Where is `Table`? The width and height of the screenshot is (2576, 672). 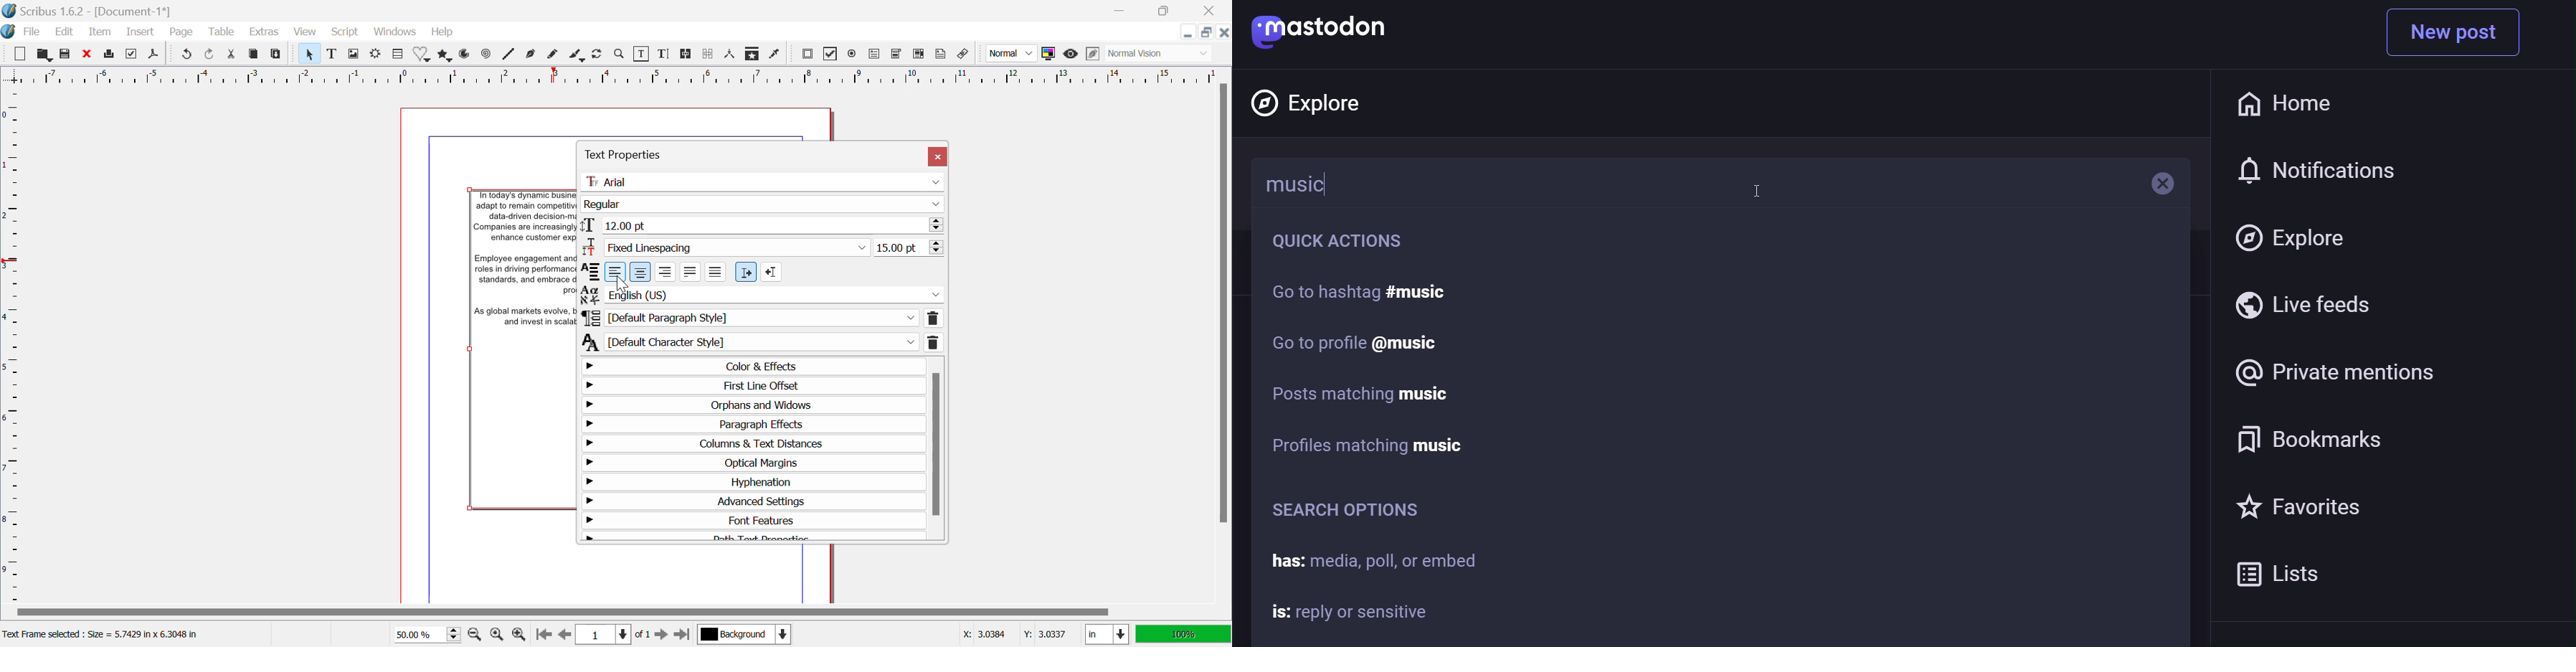
Table is located at coordinates (398, 54).